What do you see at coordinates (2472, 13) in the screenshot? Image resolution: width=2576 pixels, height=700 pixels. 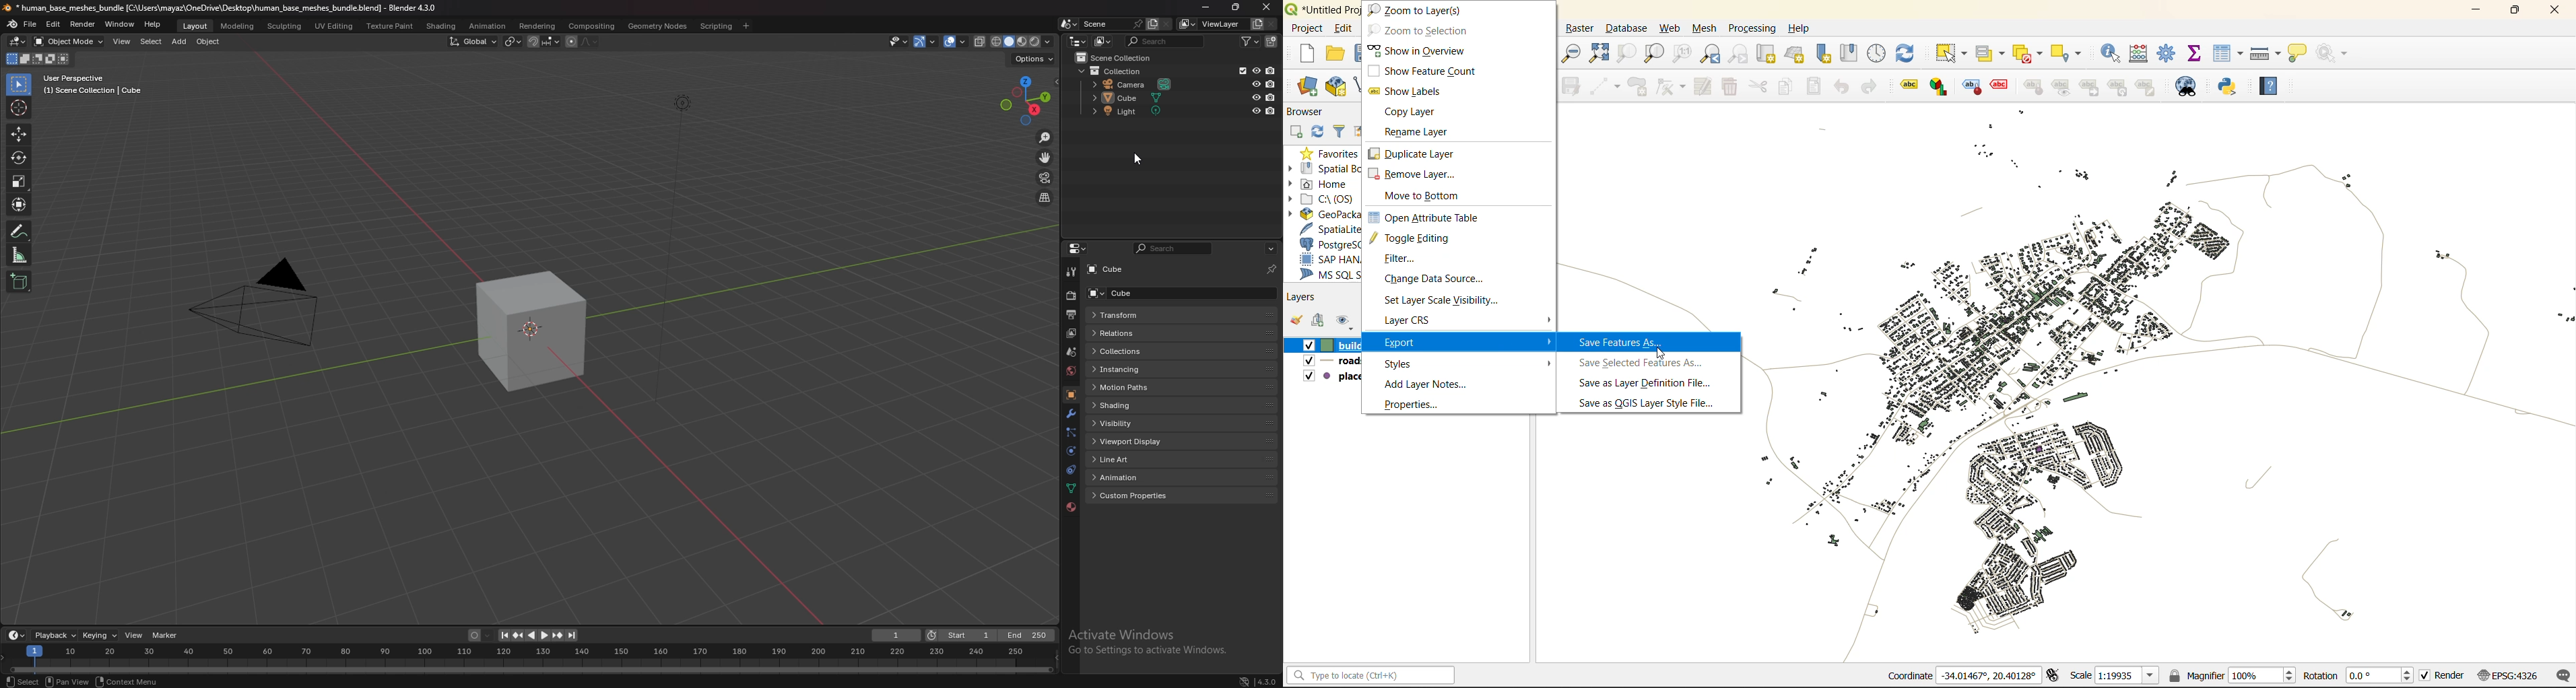 I see `minimize` at bounding box center [2472, 13].